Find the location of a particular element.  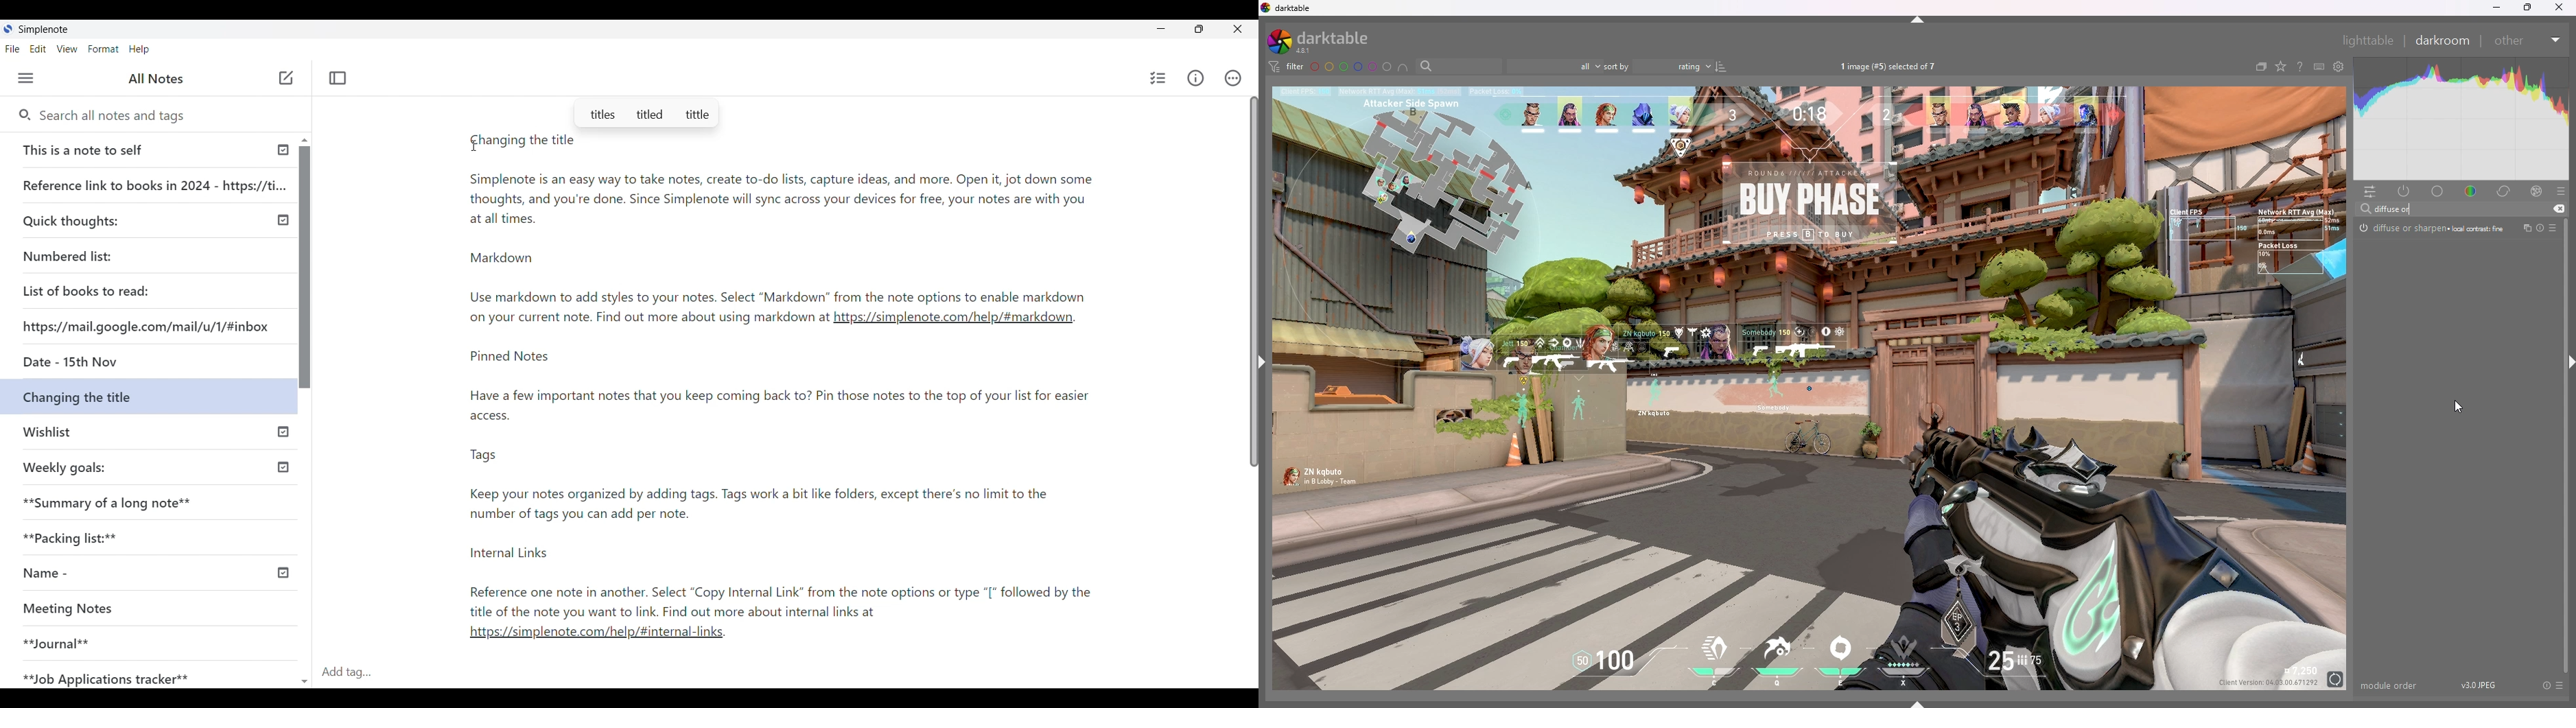

images selected is located at coordinates (1891, 66).